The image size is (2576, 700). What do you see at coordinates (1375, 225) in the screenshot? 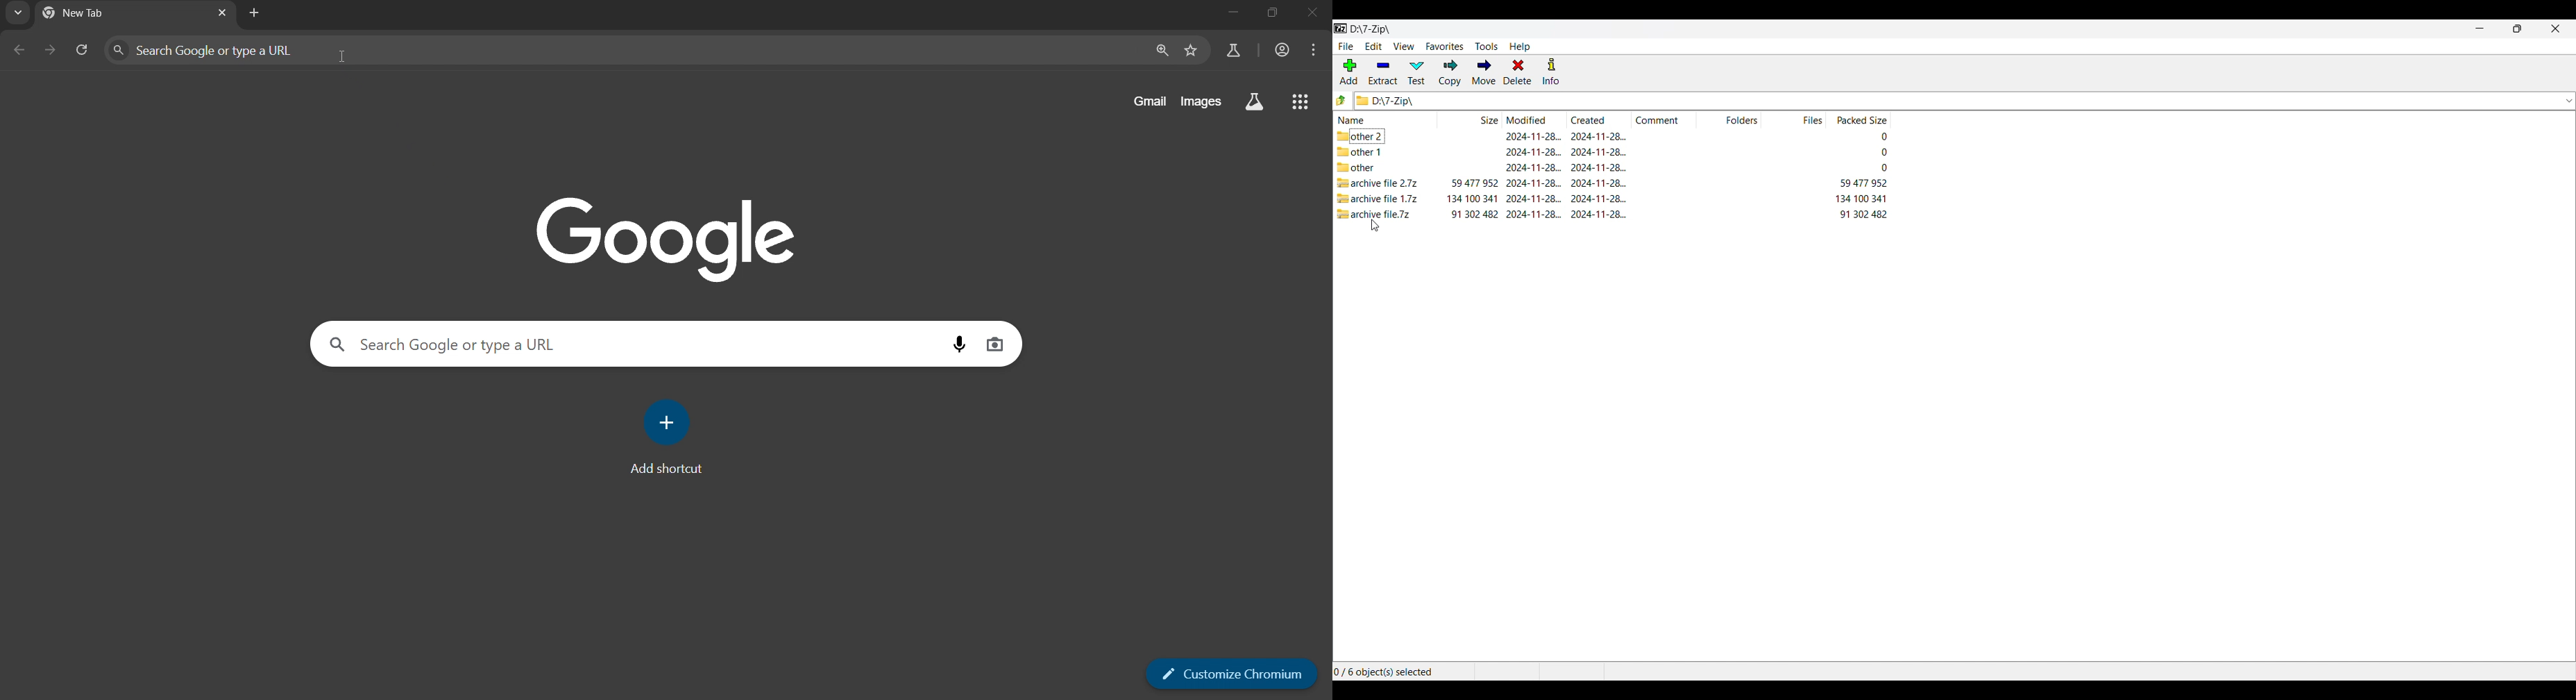
I see `cursor` at bounding box center [1375, 225].